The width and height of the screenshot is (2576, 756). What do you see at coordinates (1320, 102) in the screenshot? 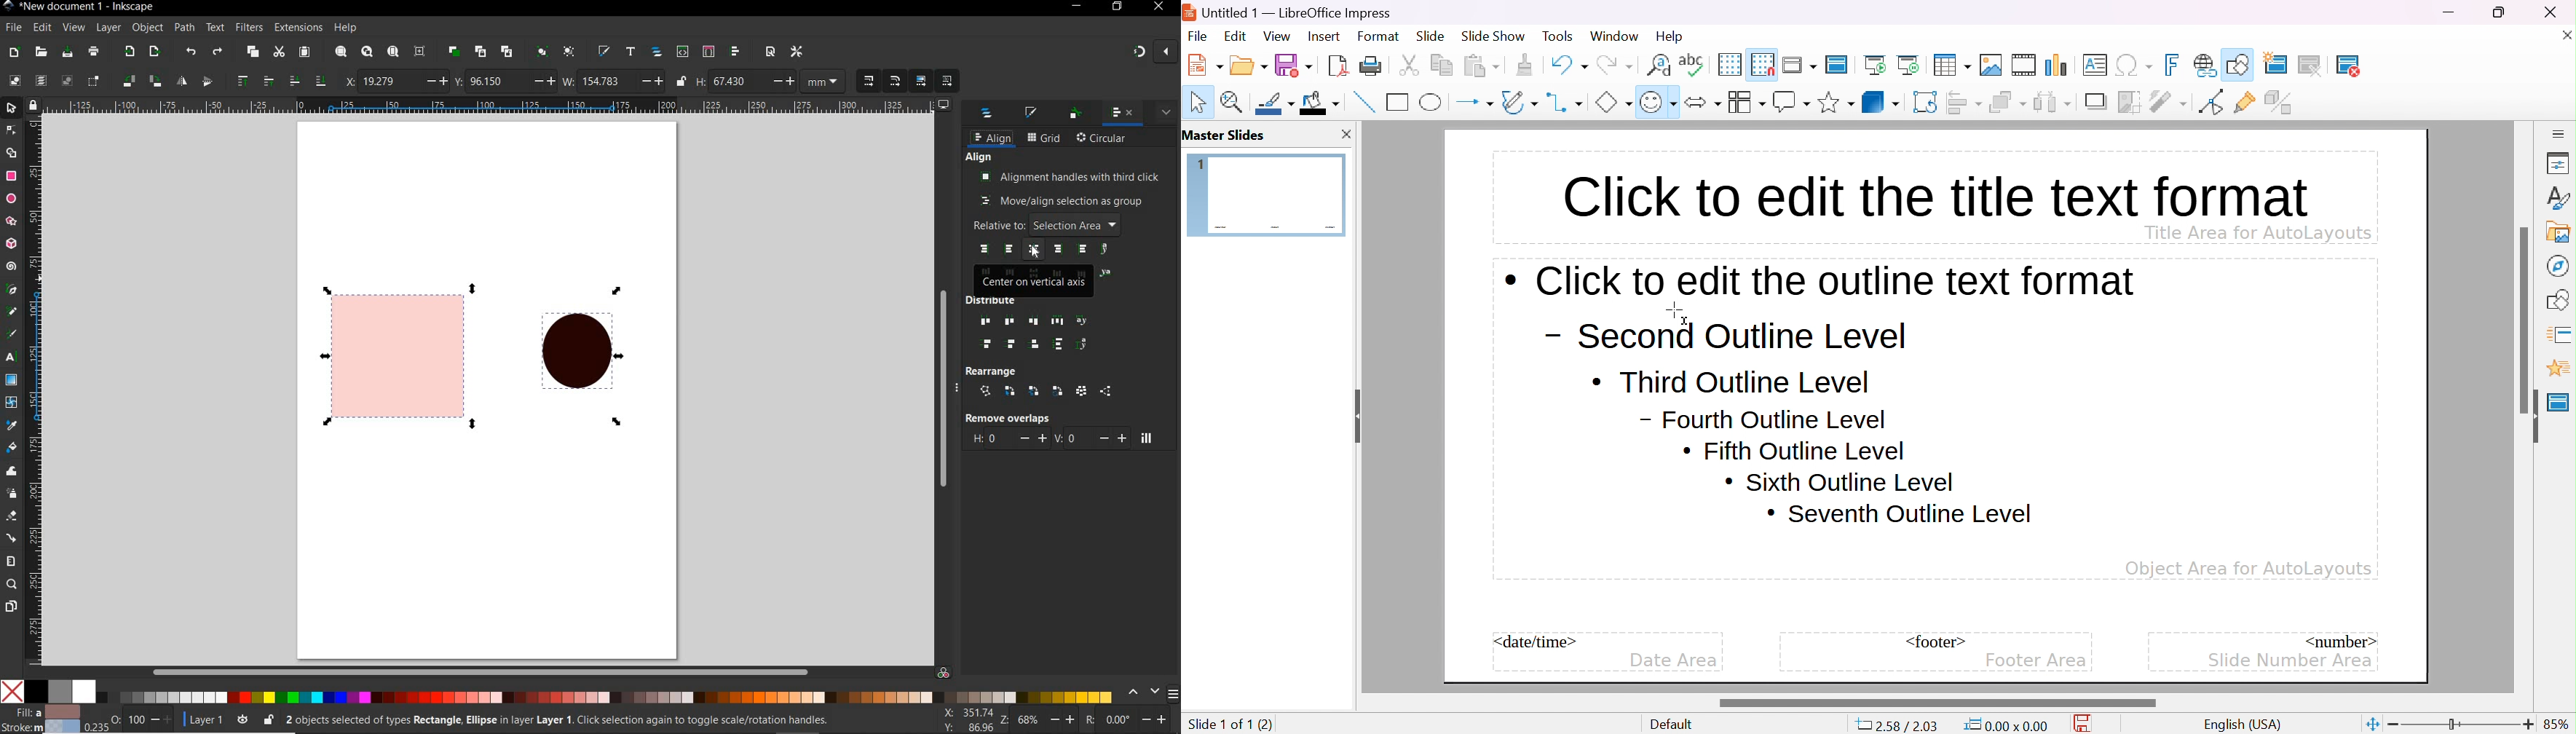
I see `fill color` at bounding box center [1320, 102].